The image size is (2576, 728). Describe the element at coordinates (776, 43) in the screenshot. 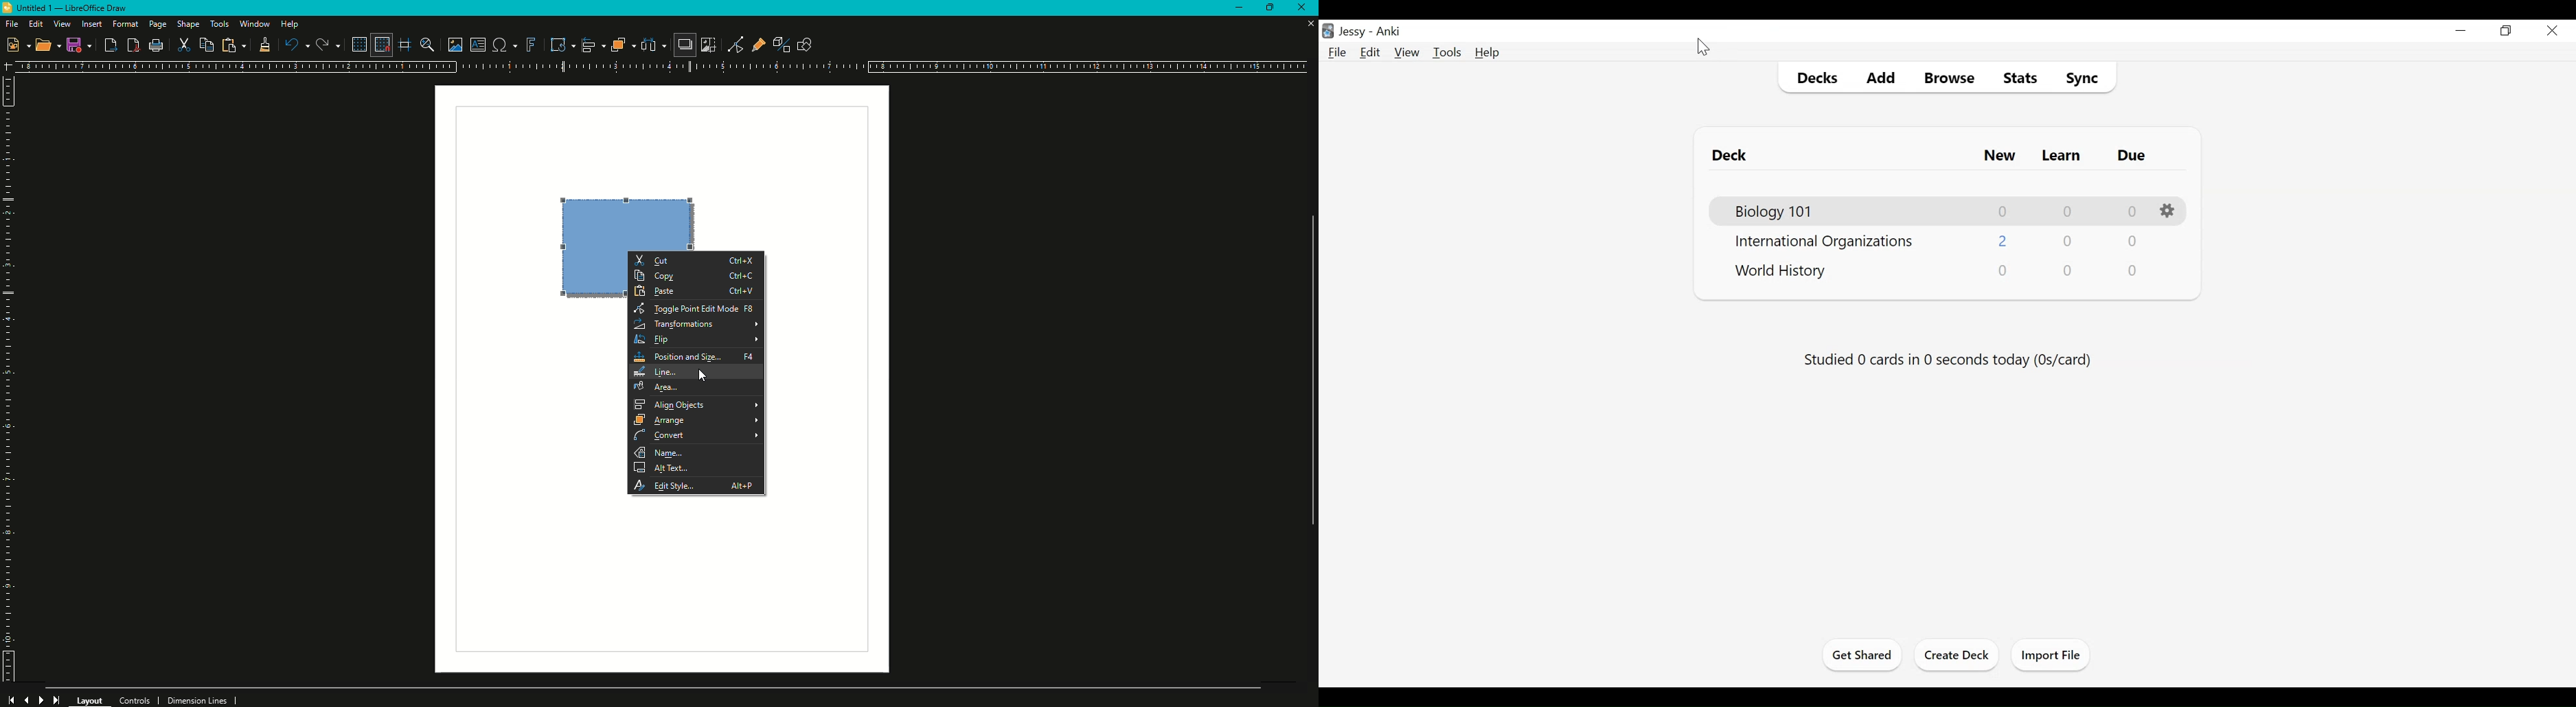

I see `Toggle Extrusion` at that location.